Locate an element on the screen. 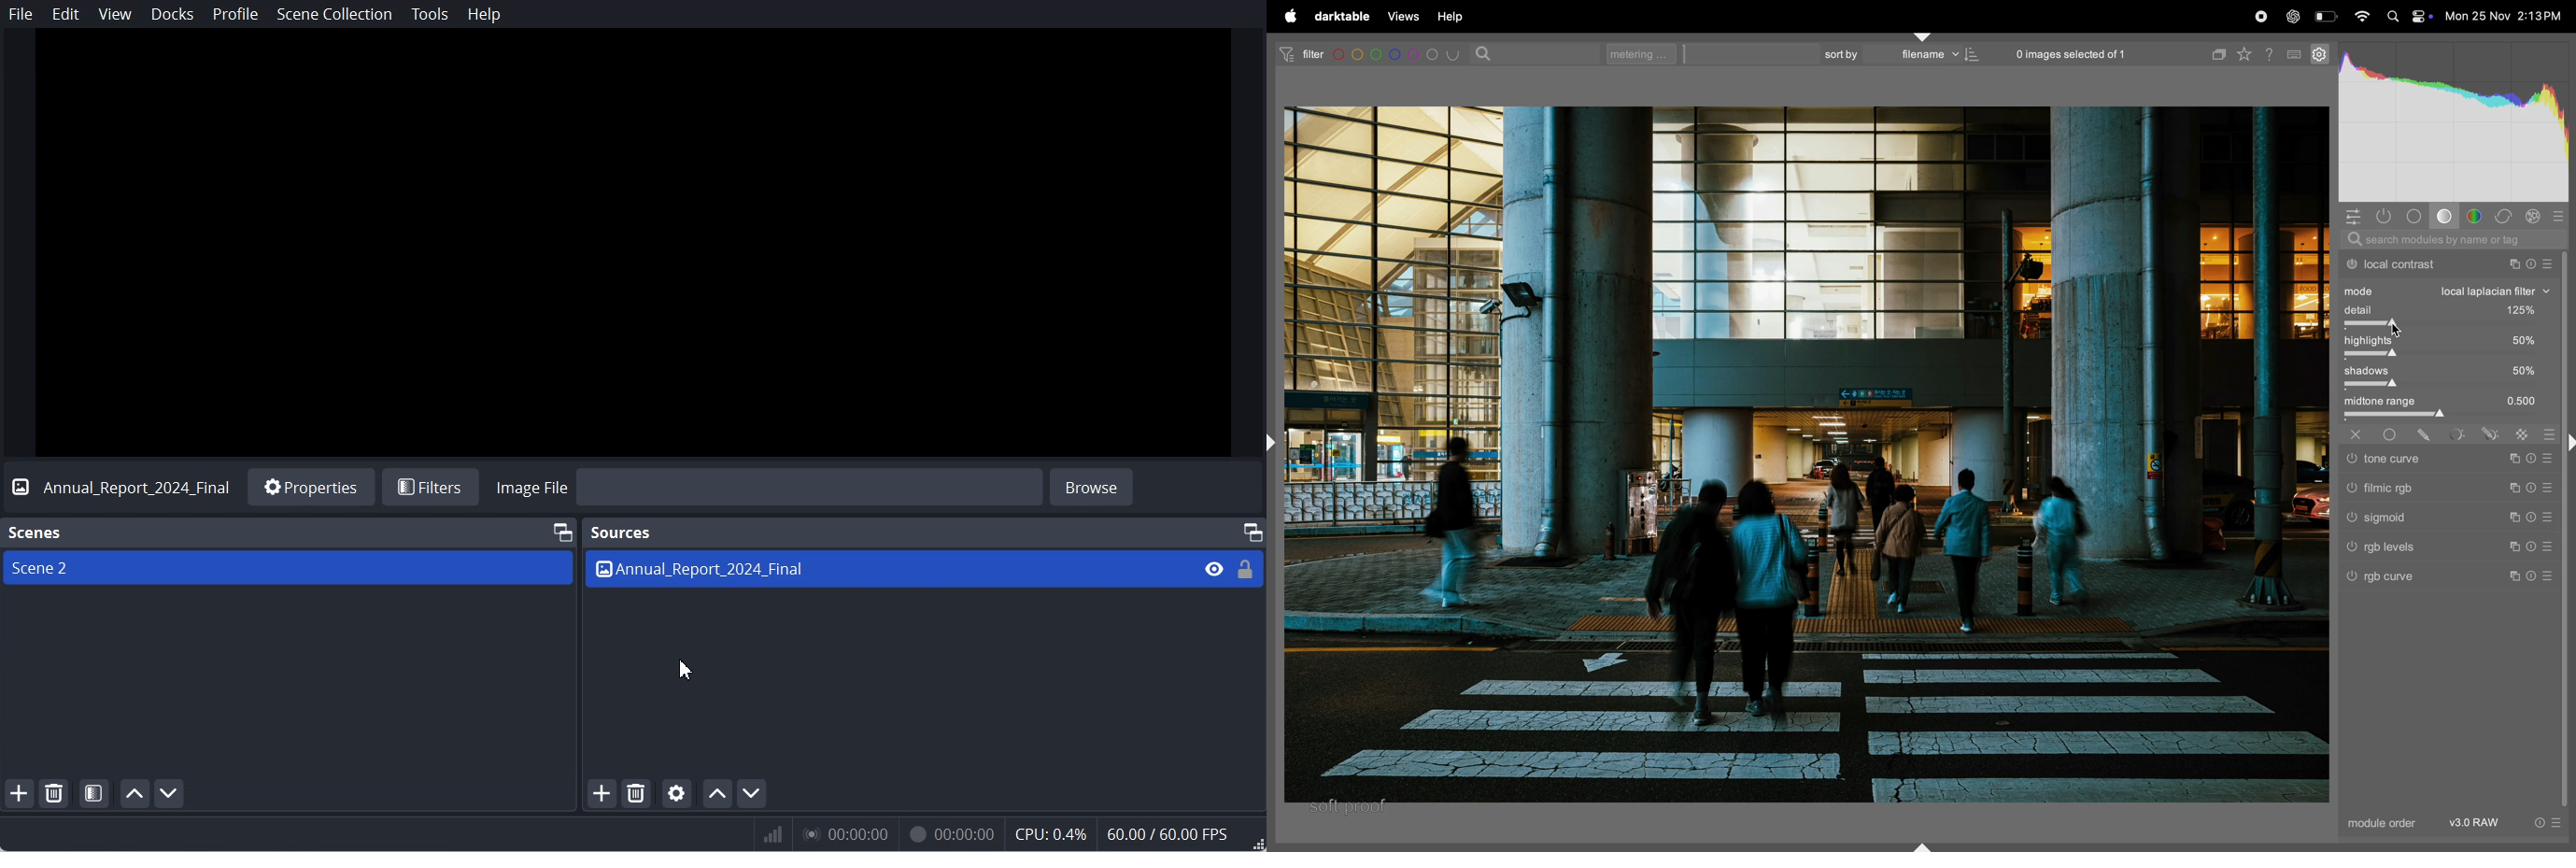  Import Image file is located at coordinates (763, 489).